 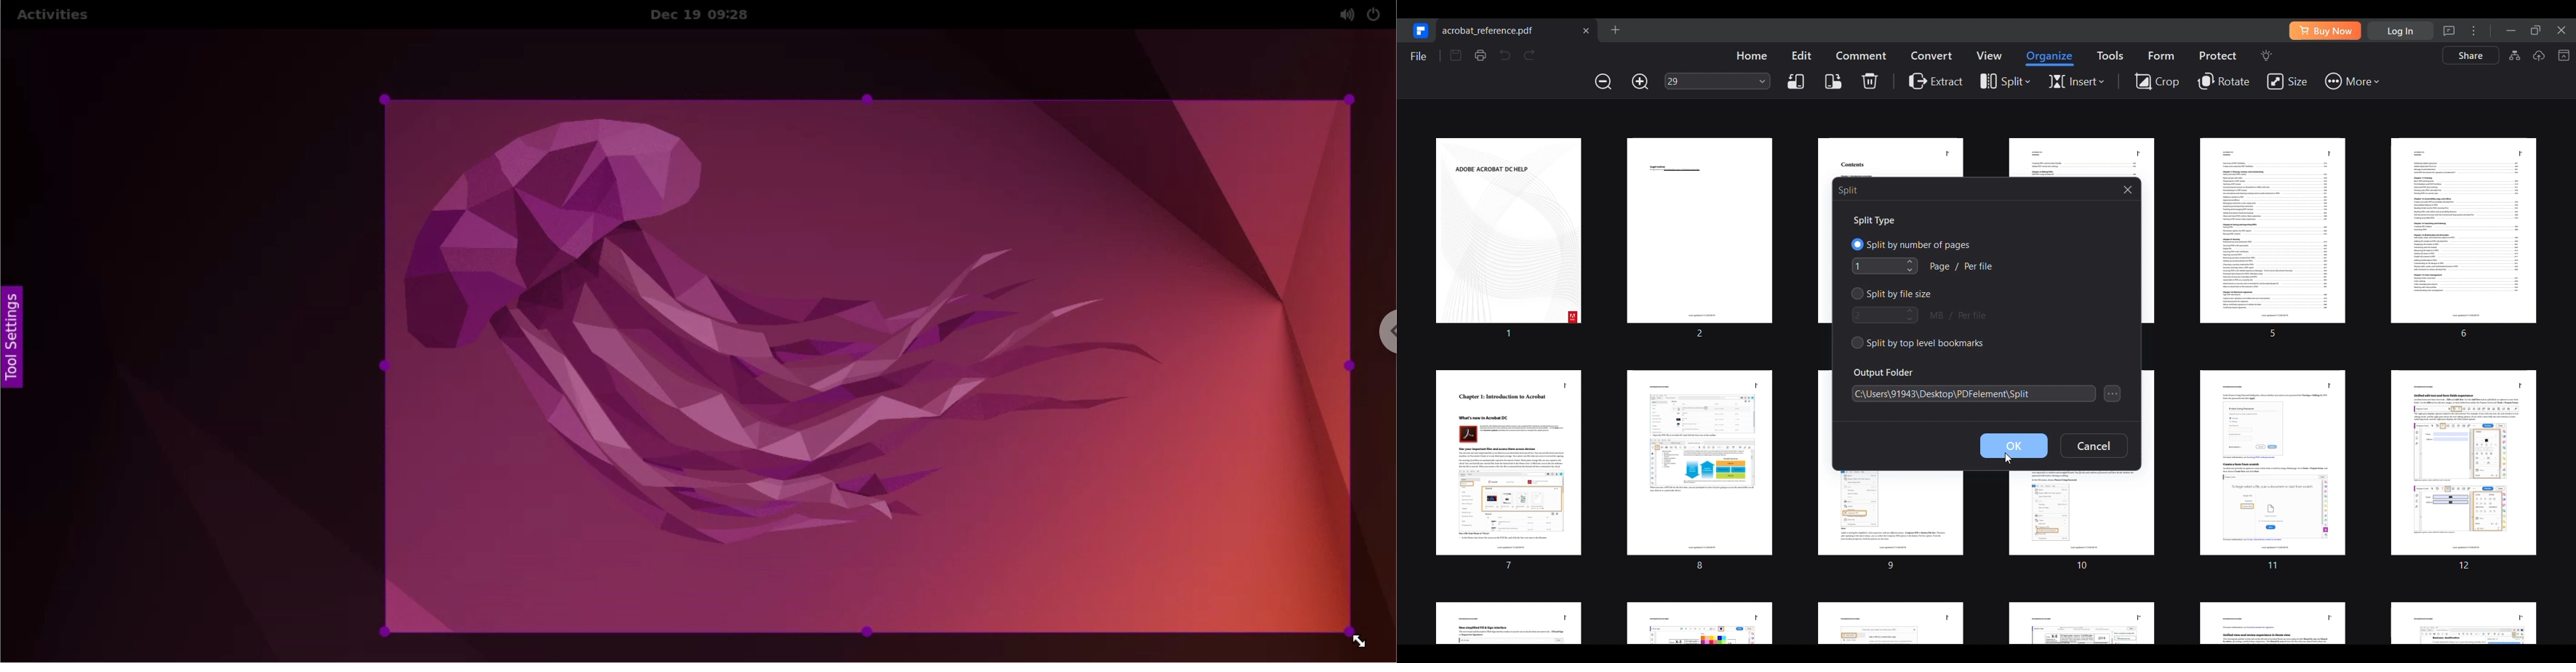 What do you see at coordinates (1892, 293) in the screenshot?
I see `Split by file size` at bounding box center [1892, 293].